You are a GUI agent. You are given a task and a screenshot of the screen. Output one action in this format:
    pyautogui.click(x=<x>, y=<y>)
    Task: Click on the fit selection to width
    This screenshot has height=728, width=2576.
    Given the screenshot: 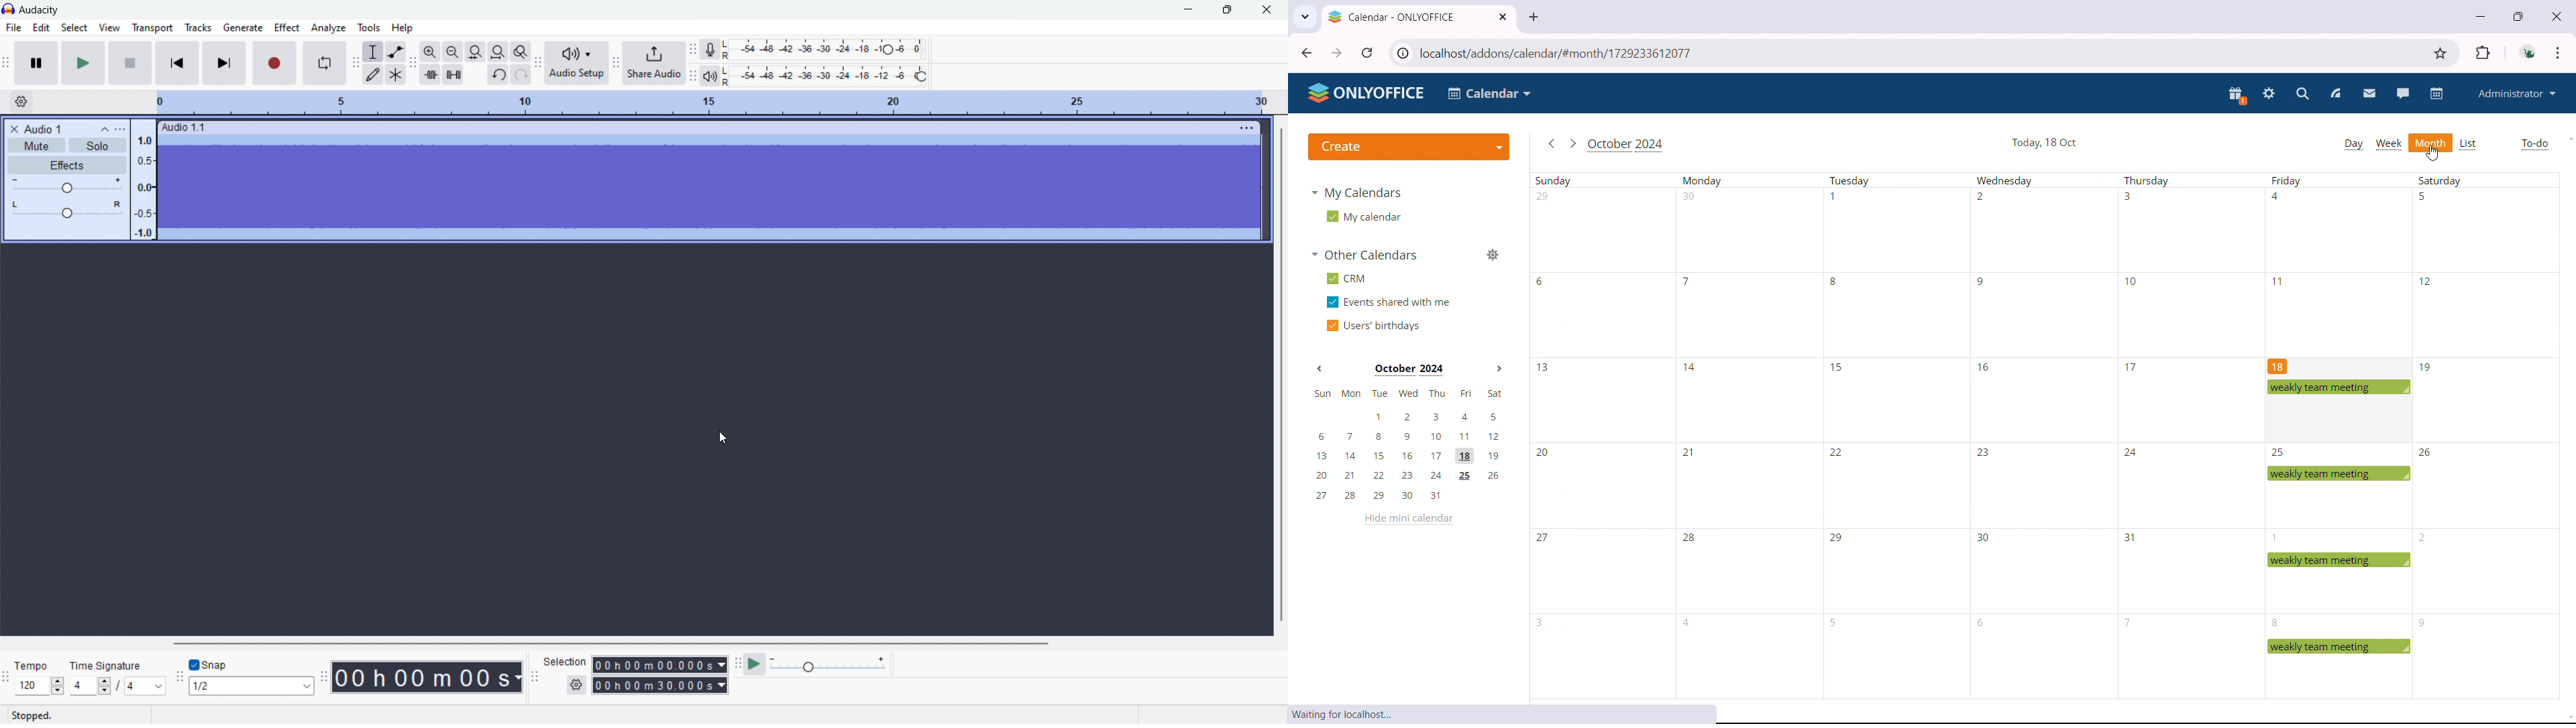 What is the action you would take?
    pyautogui.click(x=476, y=52)
    